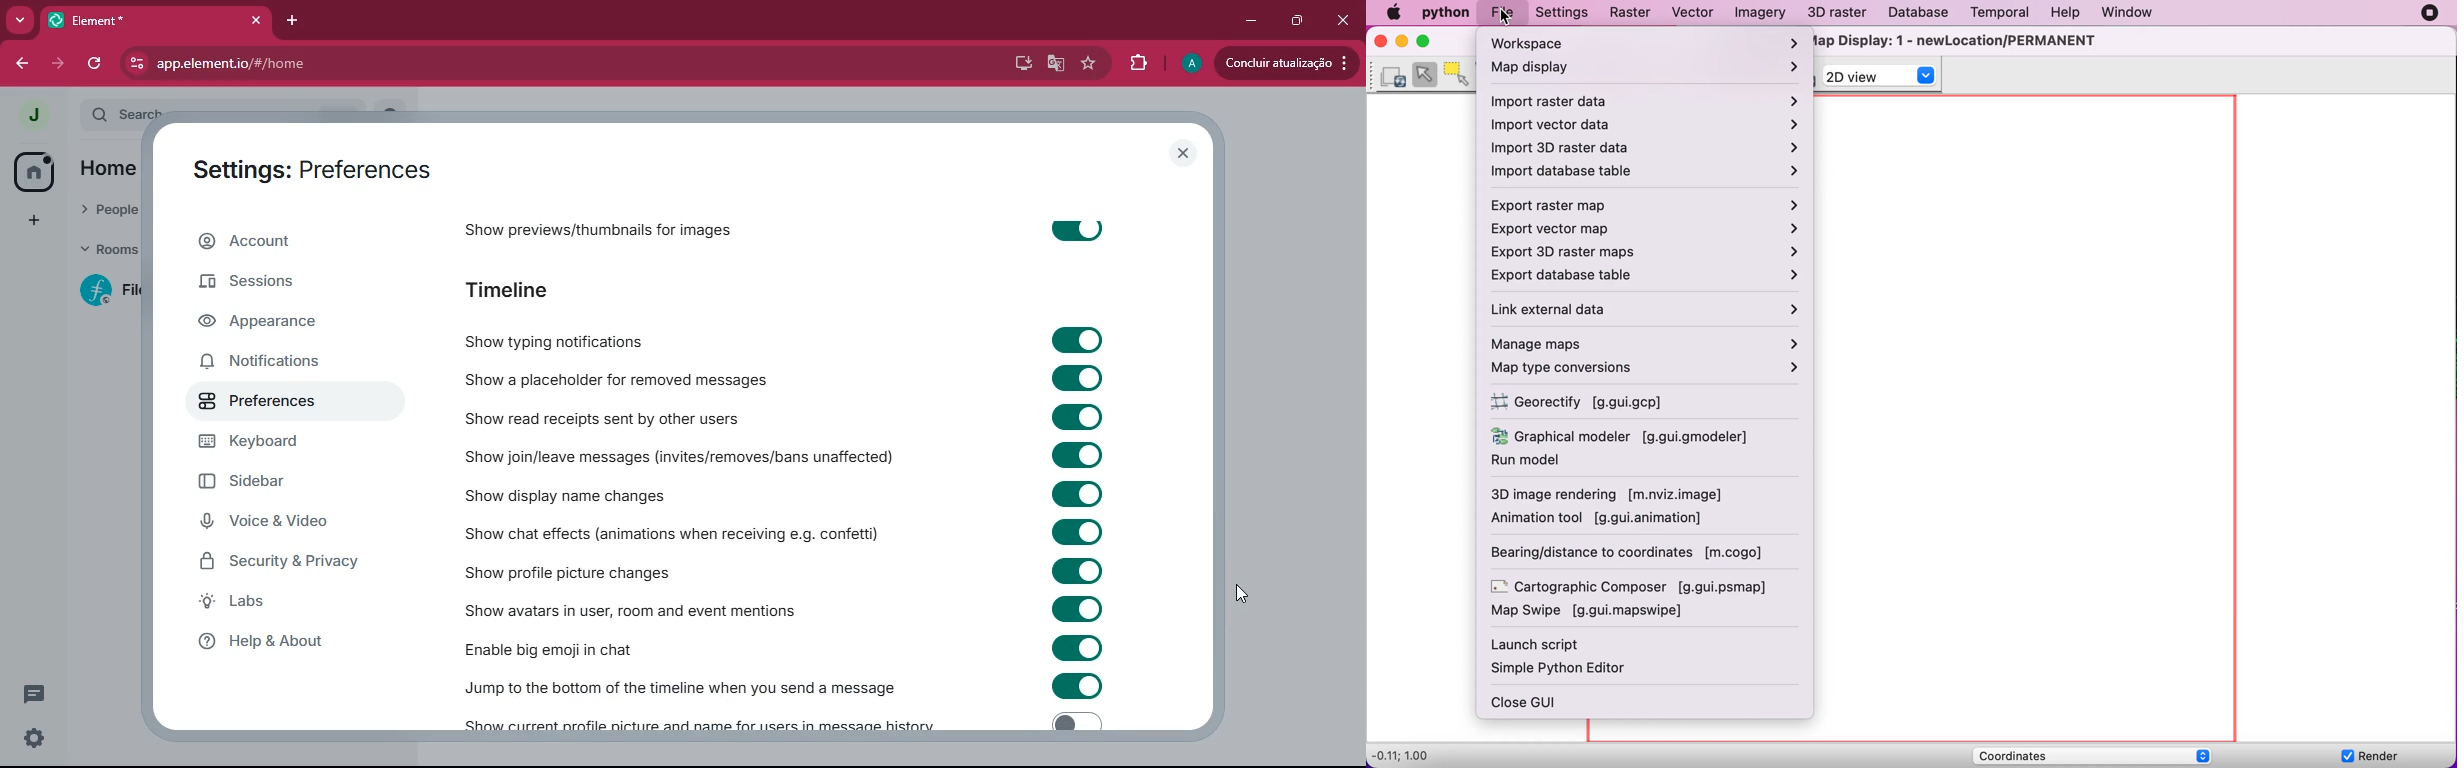 The image size is (2464, 784). I want to click on close, so click(1182, 151).